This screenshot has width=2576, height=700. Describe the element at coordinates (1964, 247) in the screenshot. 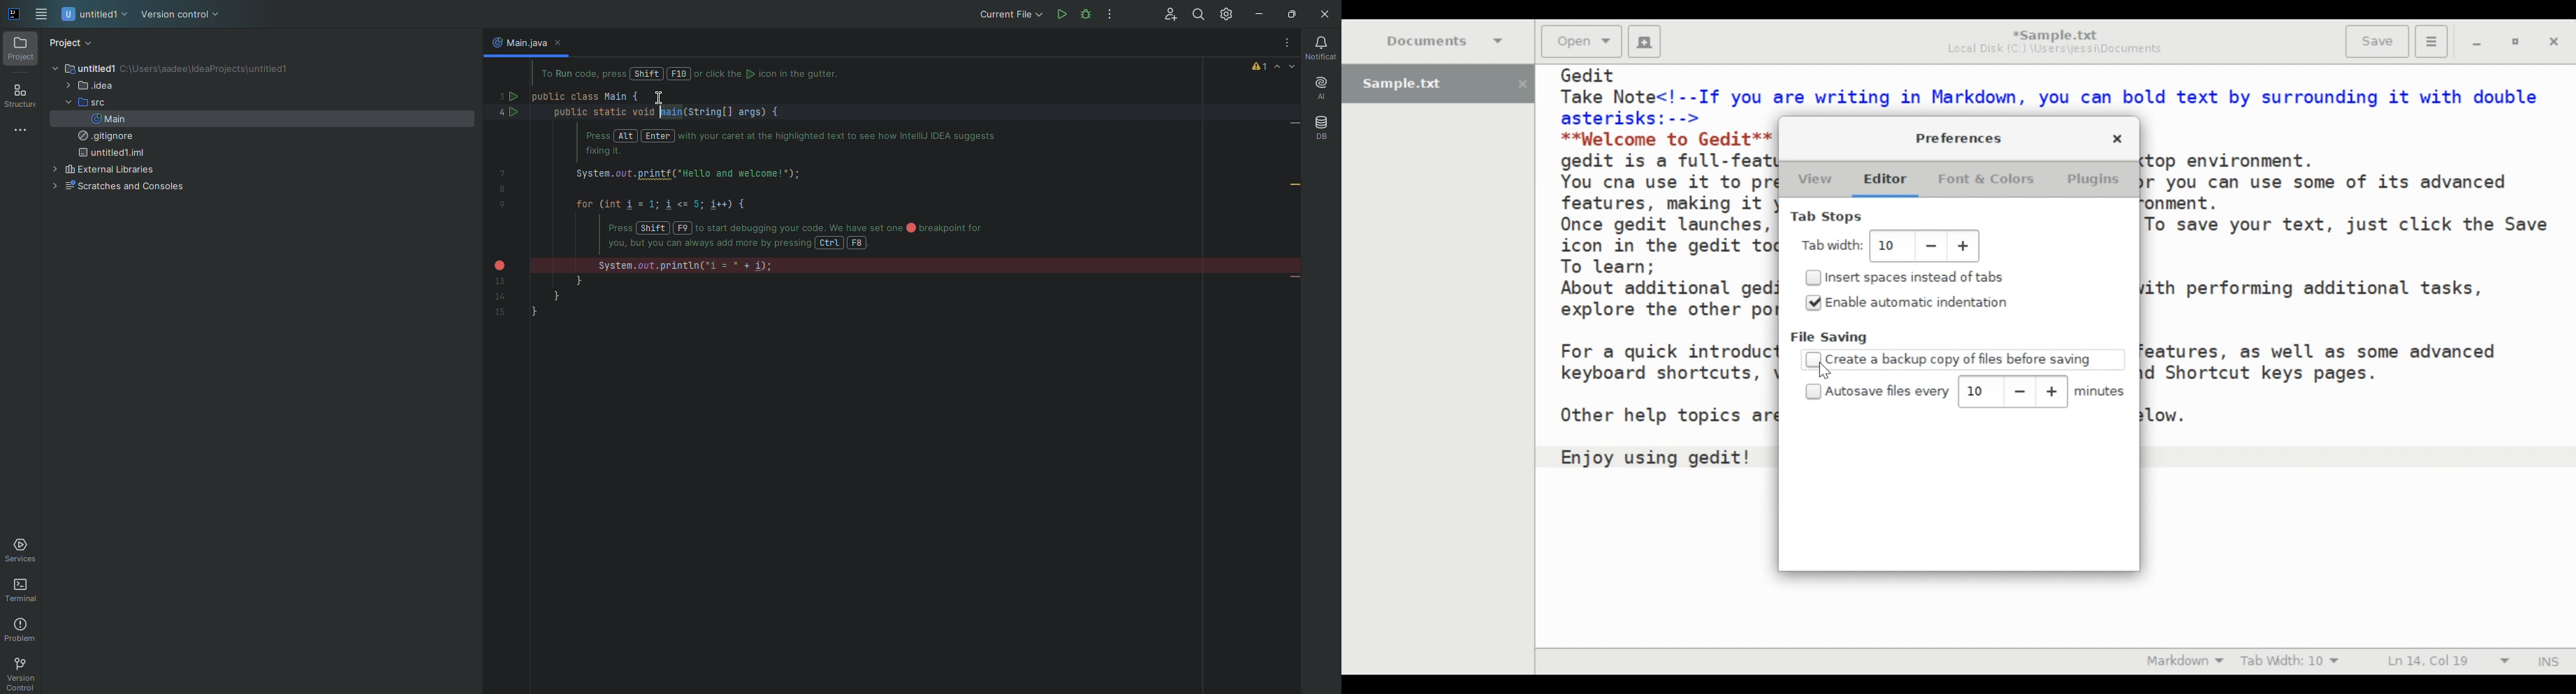

I see `increase ` at that location.